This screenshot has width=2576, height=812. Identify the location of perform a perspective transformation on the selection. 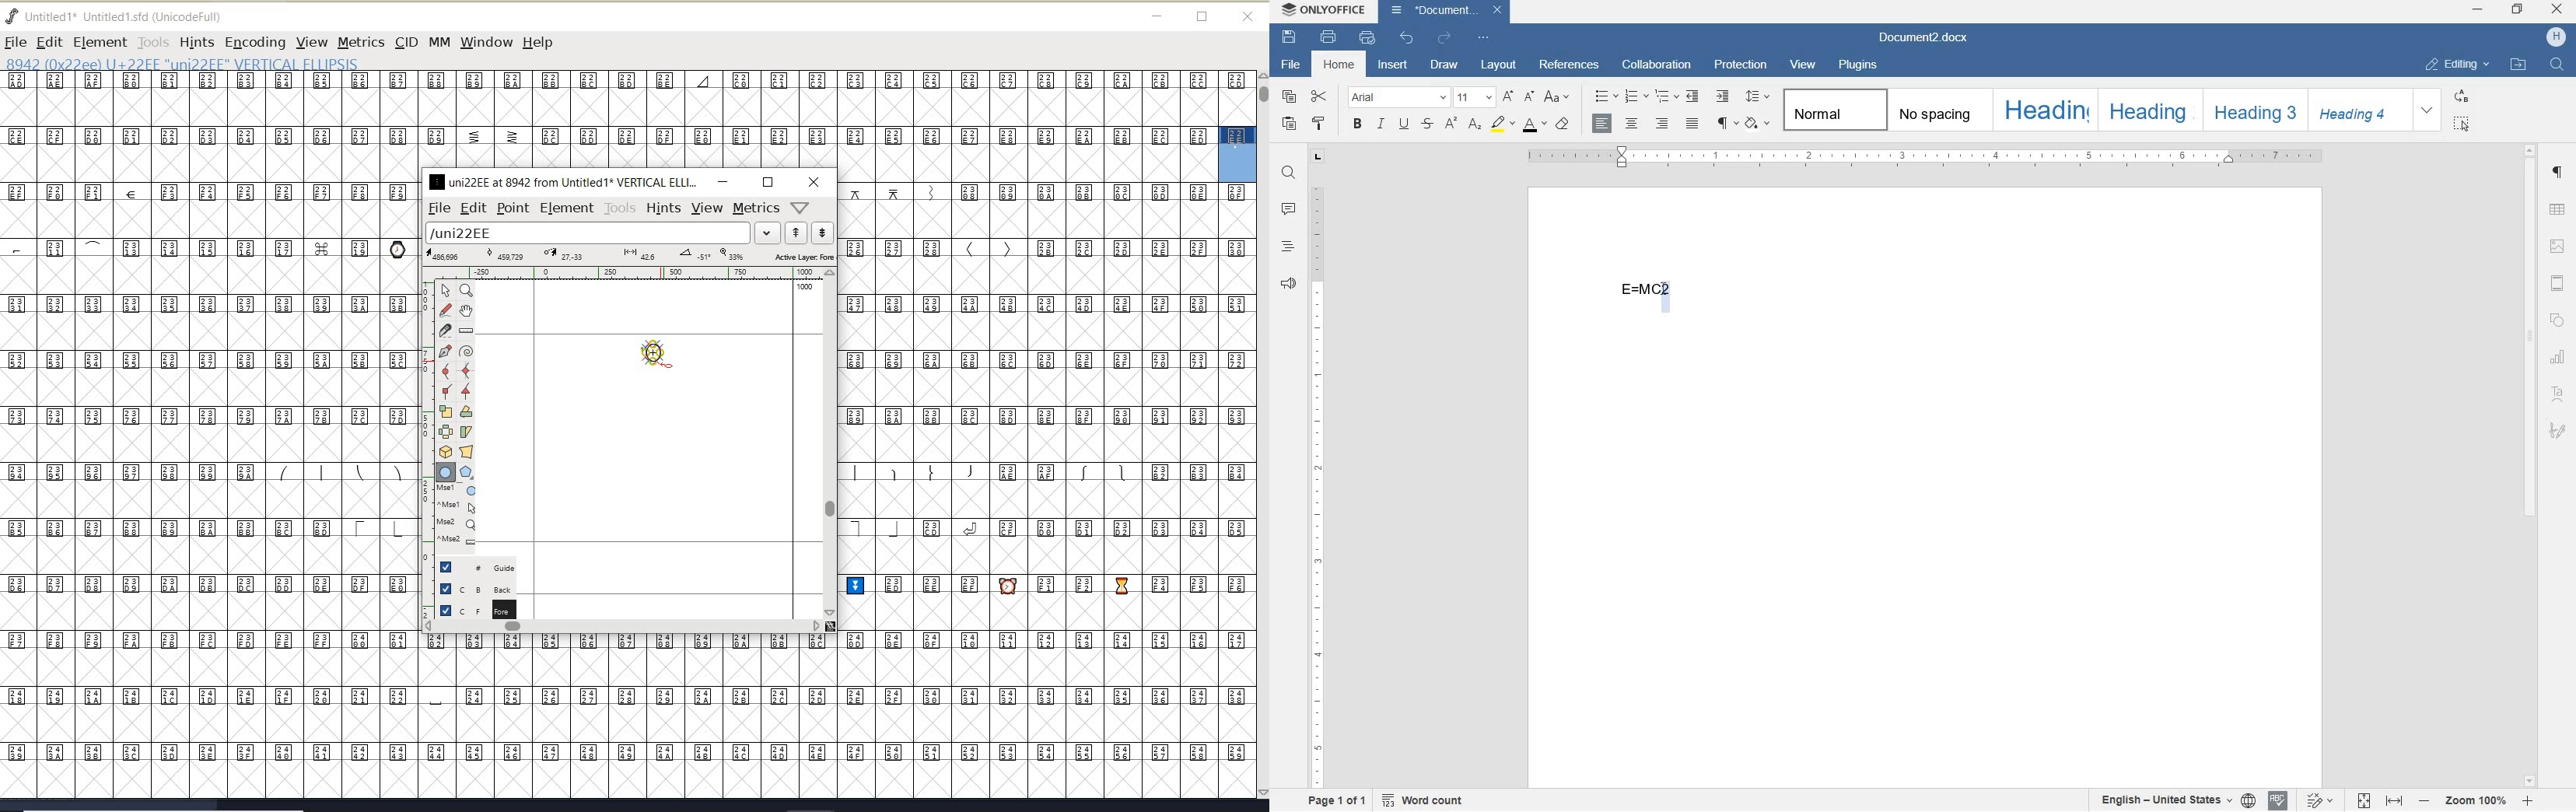
(467, 451).